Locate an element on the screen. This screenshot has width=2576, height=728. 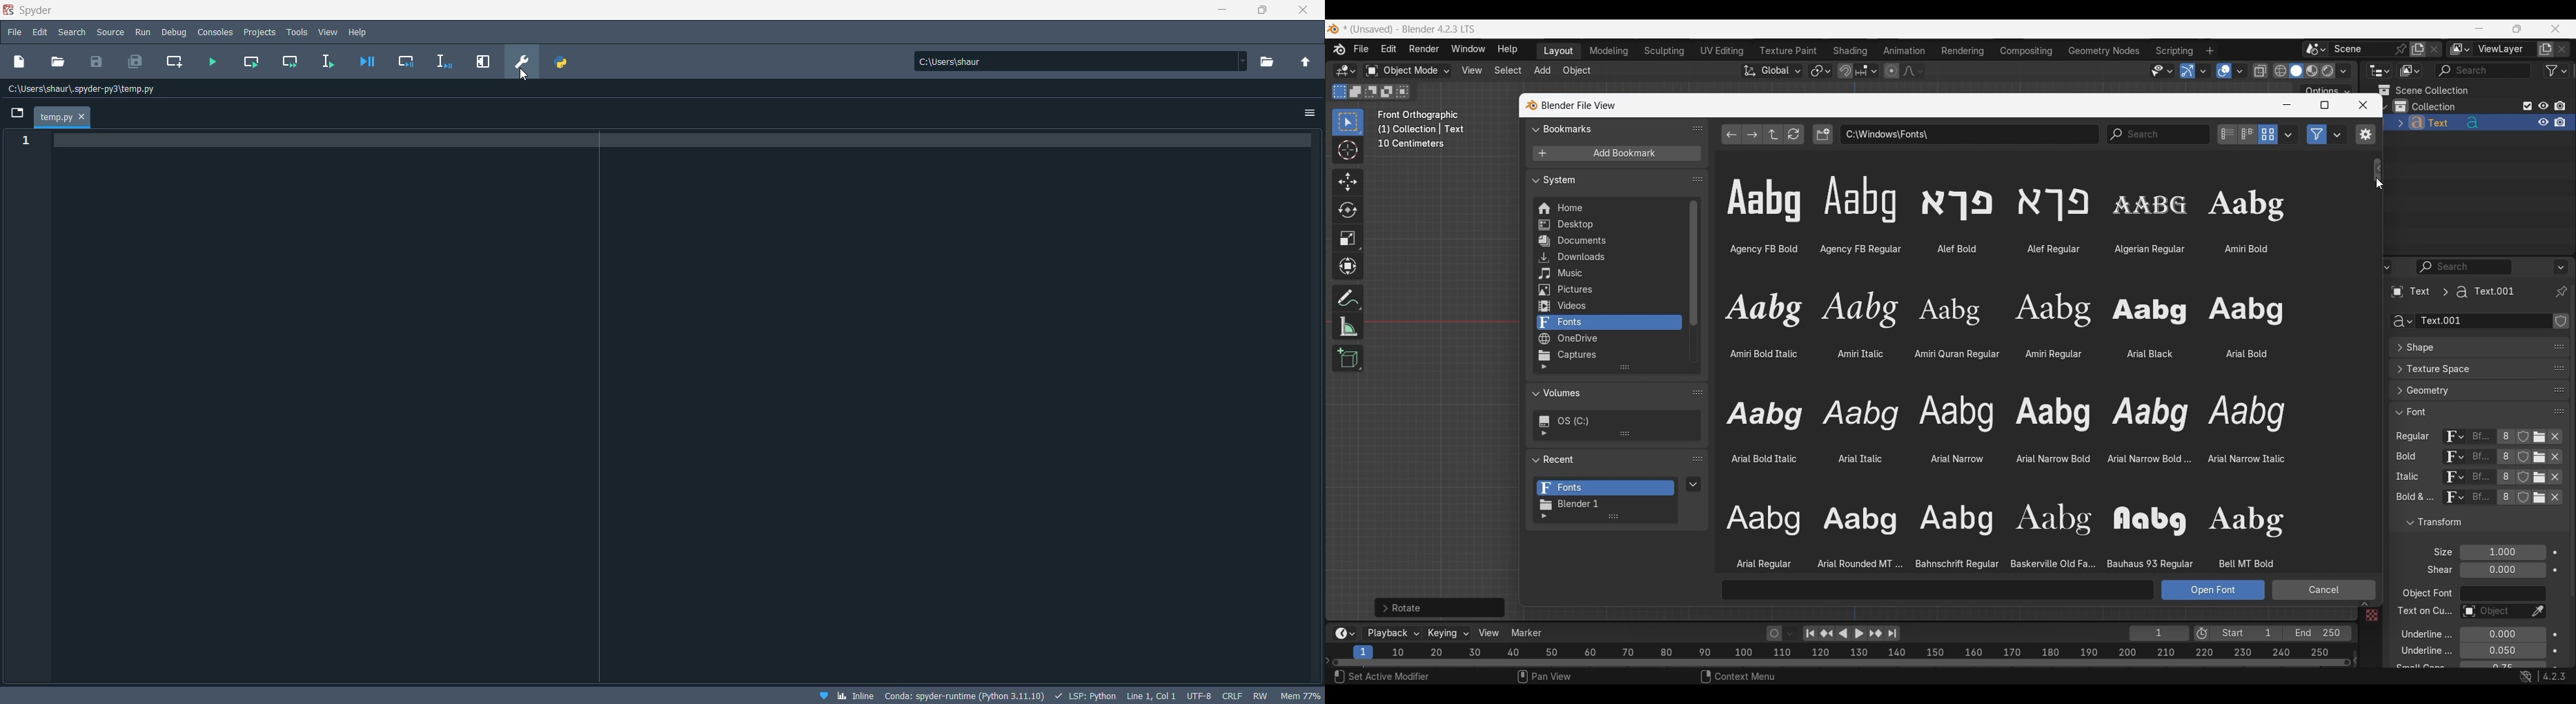
run current cell is located at coordinates (254, 63).